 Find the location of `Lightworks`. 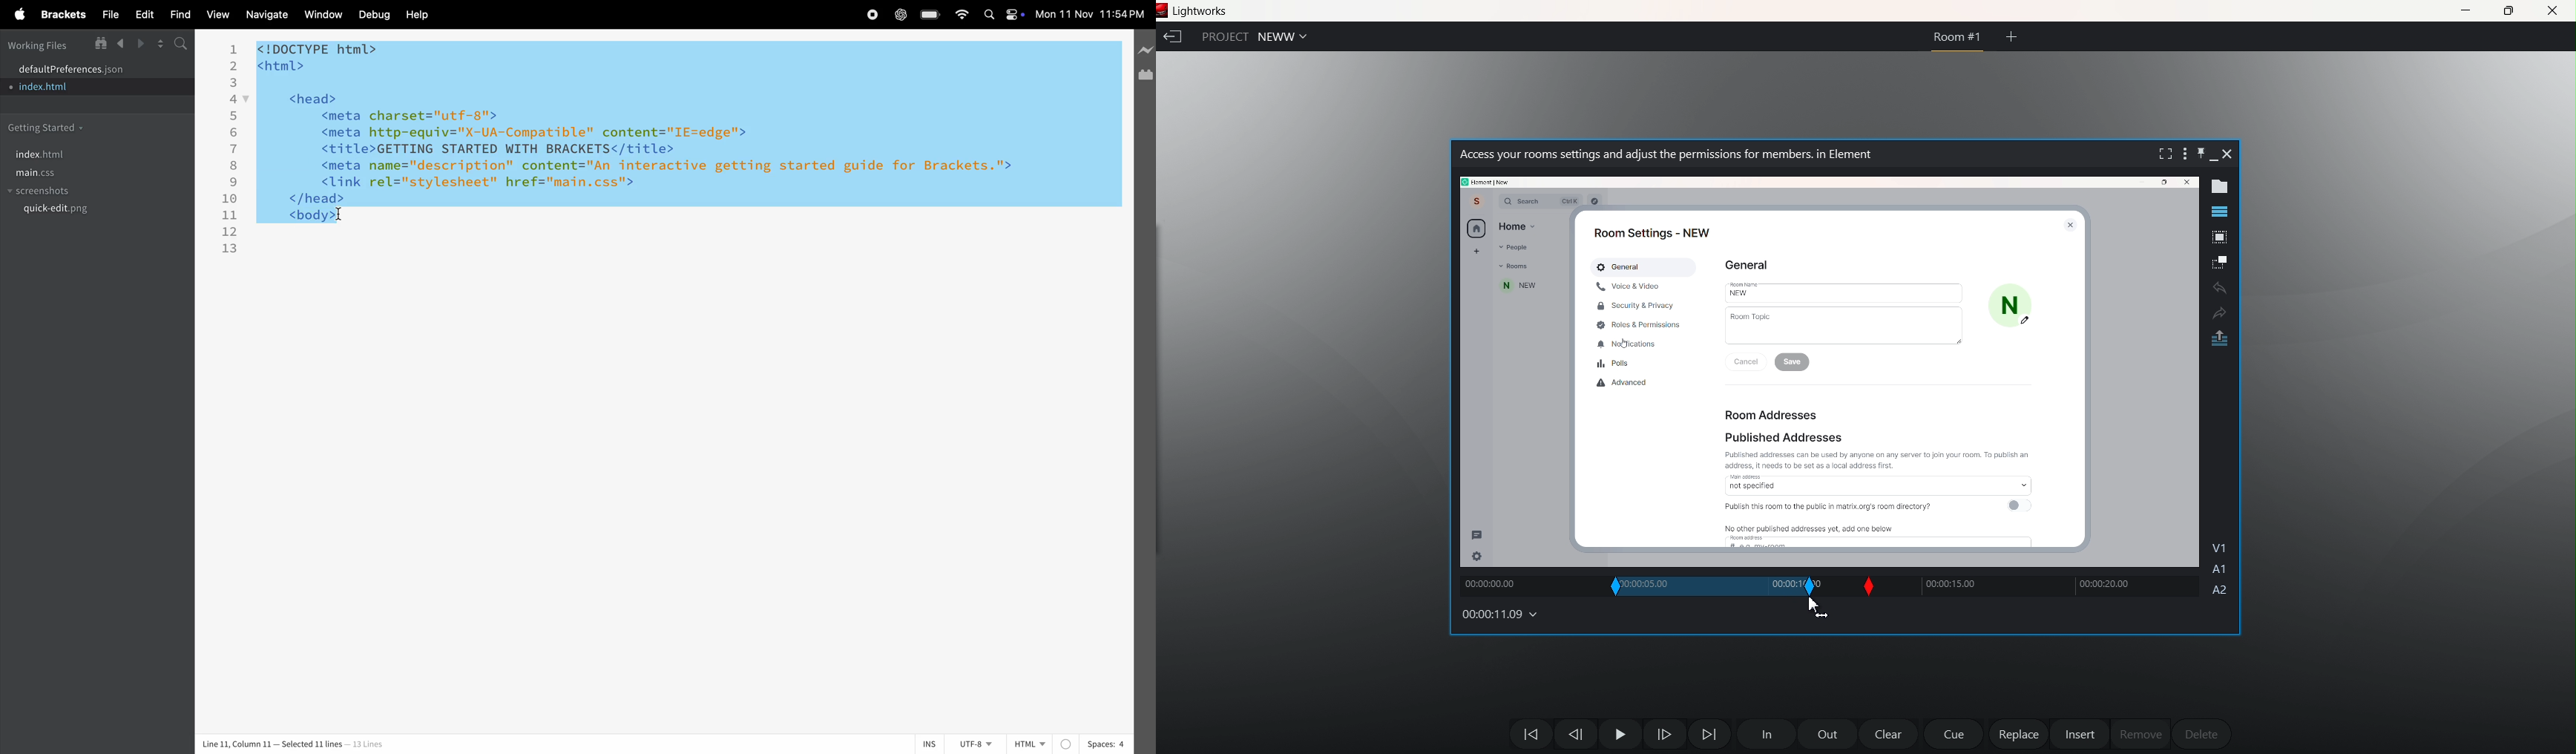

Lightworks is located at coordinates (1207, 10).